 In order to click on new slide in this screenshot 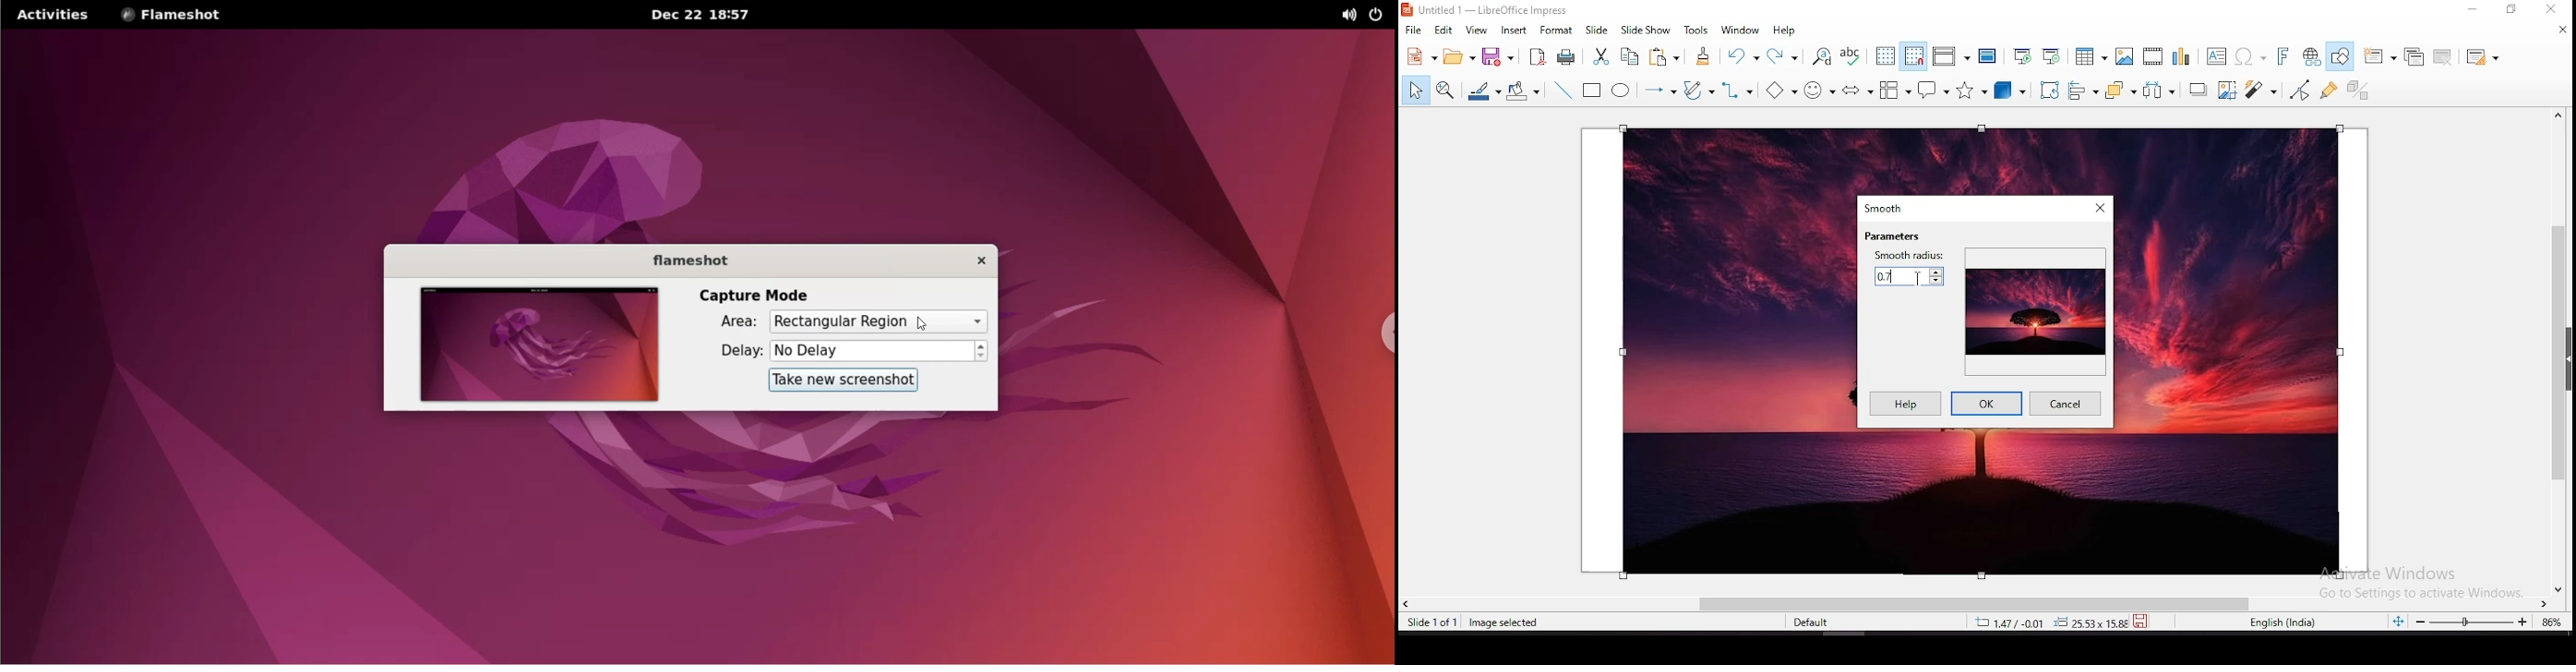, I will do `click(2380, 55)`.